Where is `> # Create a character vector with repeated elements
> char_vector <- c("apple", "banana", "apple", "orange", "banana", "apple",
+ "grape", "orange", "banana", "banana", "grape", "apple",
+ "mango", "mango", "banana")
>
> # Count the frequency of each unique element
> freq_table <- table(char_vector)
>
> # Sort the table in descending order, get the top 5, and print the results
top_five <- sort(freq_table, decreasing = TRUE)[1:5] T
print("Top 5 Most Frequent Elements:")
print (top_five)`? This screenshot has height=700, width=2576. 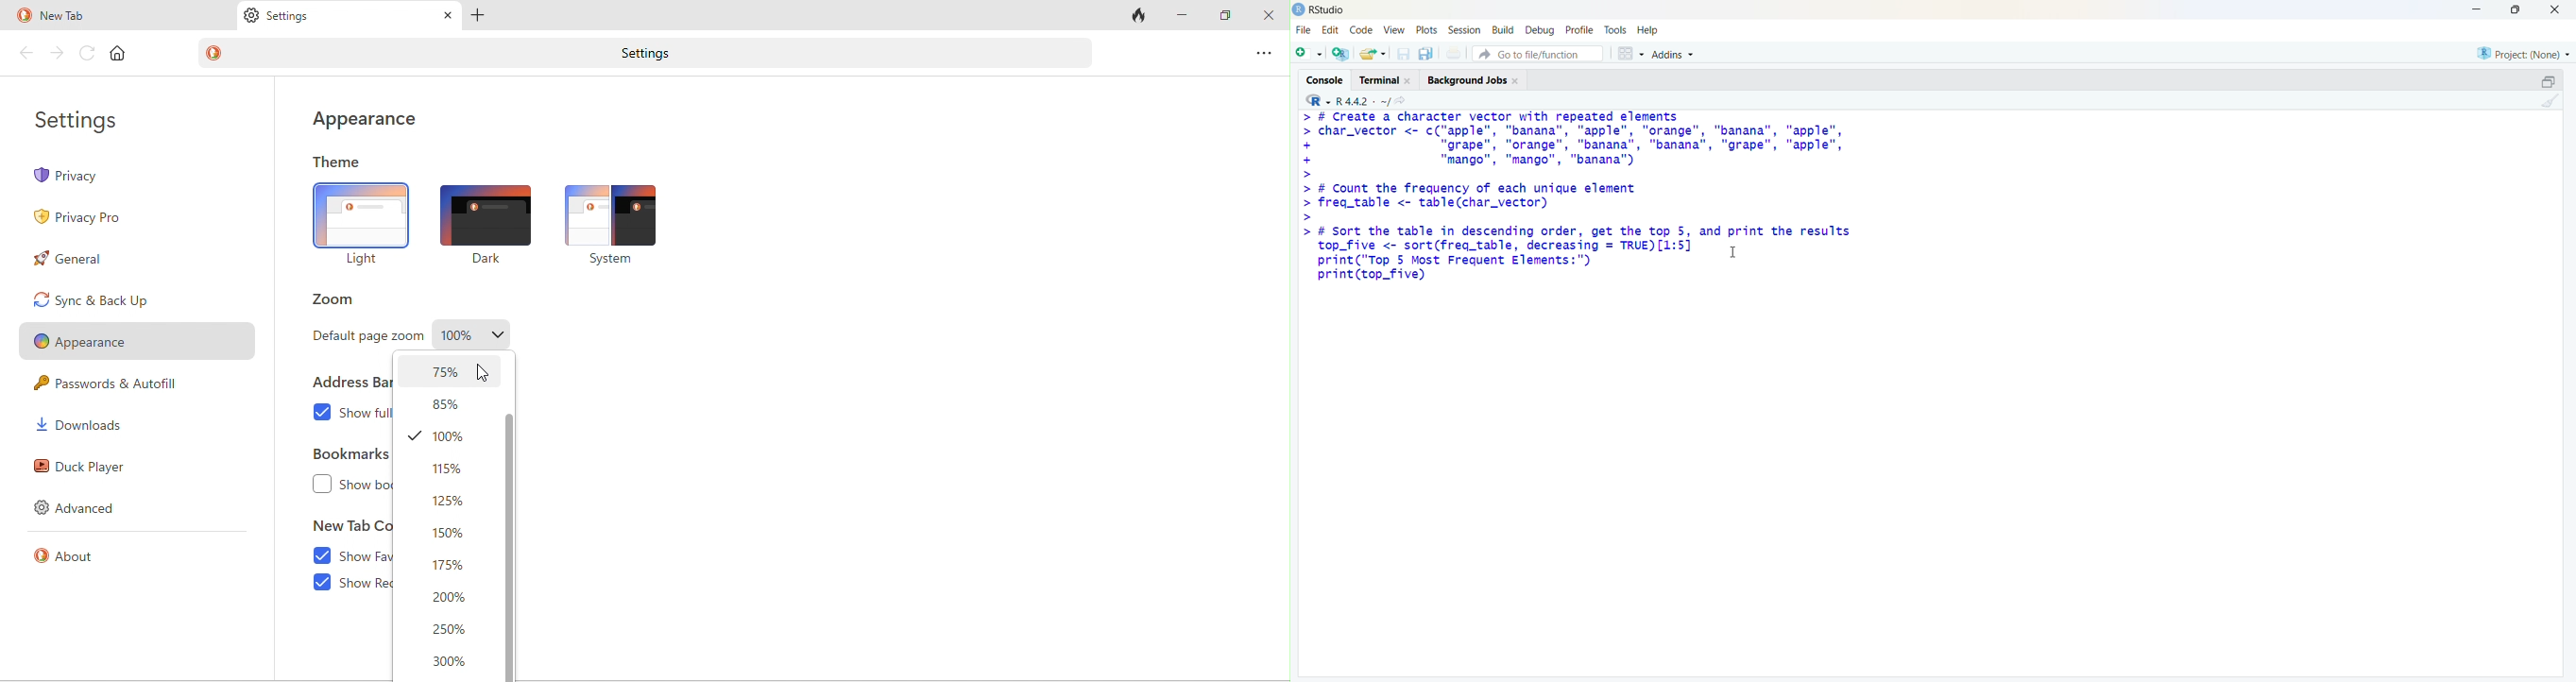
> # Create a character vector with repeated elements
> char_vector <- c("apple", "banana", "apple", "orange", "banana", "apple",
+ "grape", "orange", "banana", "banana", "grape", "apple",
+ "mango", "mango", "banana")
>
> # Count the frequency of each unique element
> freq_table <- table(char_vector)
>
> # Sort the table in descending order, get the top 5, and print the results
top_five <- sort(freq_table, decreasing = TRUE)[1:5] T
print("Top 5 Most Frequent Elements:")
print (top_five) is located at coordinates (1587, 212).